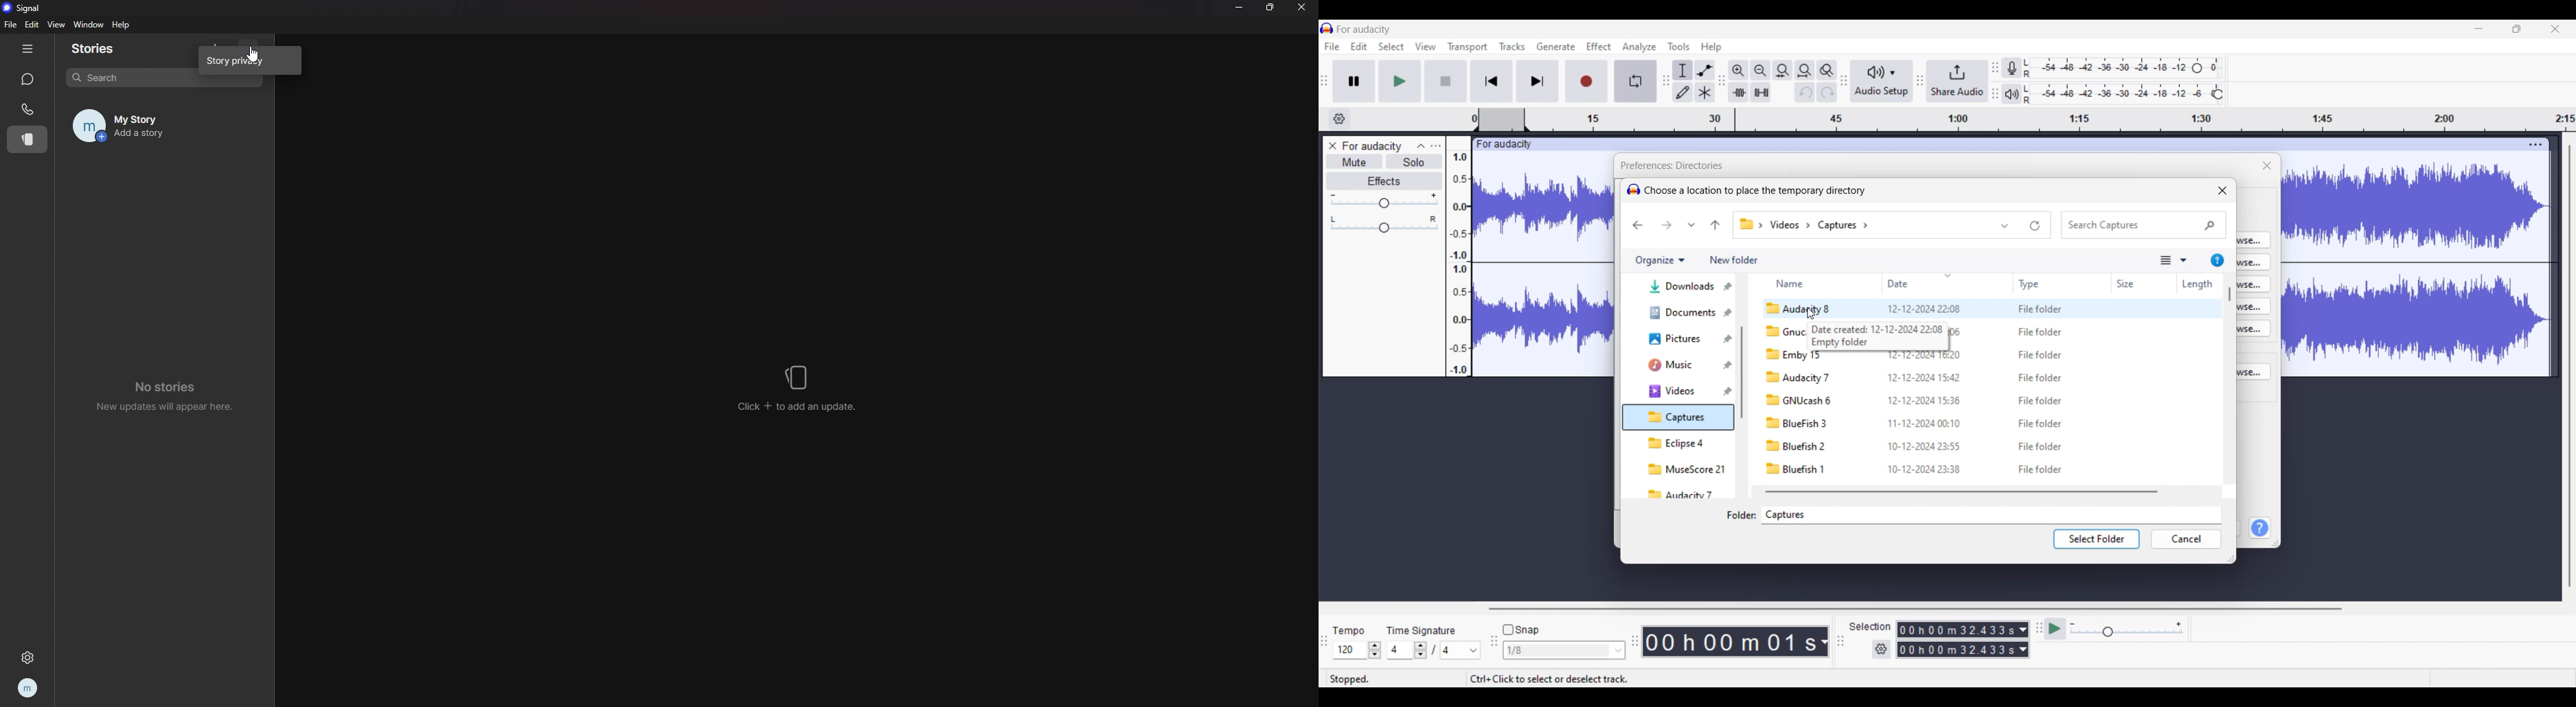  Describe the element at coordinates (1549, 678) in the screenshot. I see `Shortcut to select/deselect track` at that location.